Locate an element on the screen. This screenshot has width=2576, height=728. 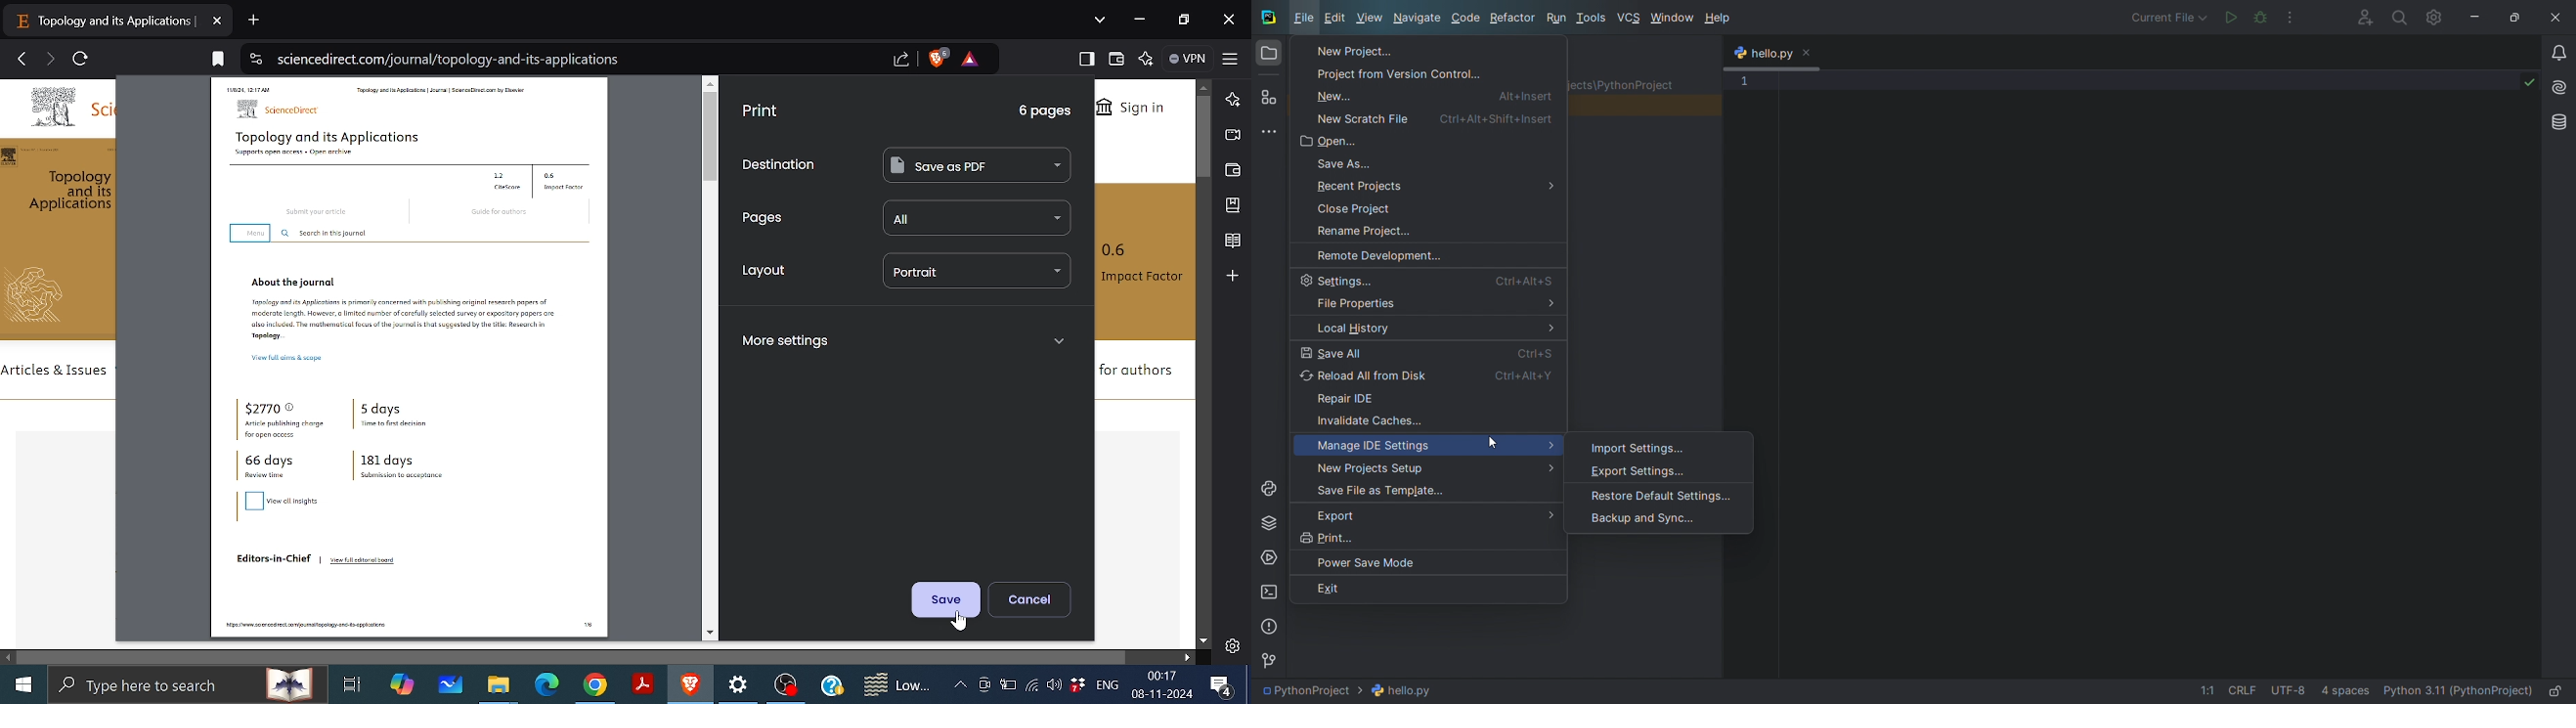
code is located at coordinates (1467, 18).